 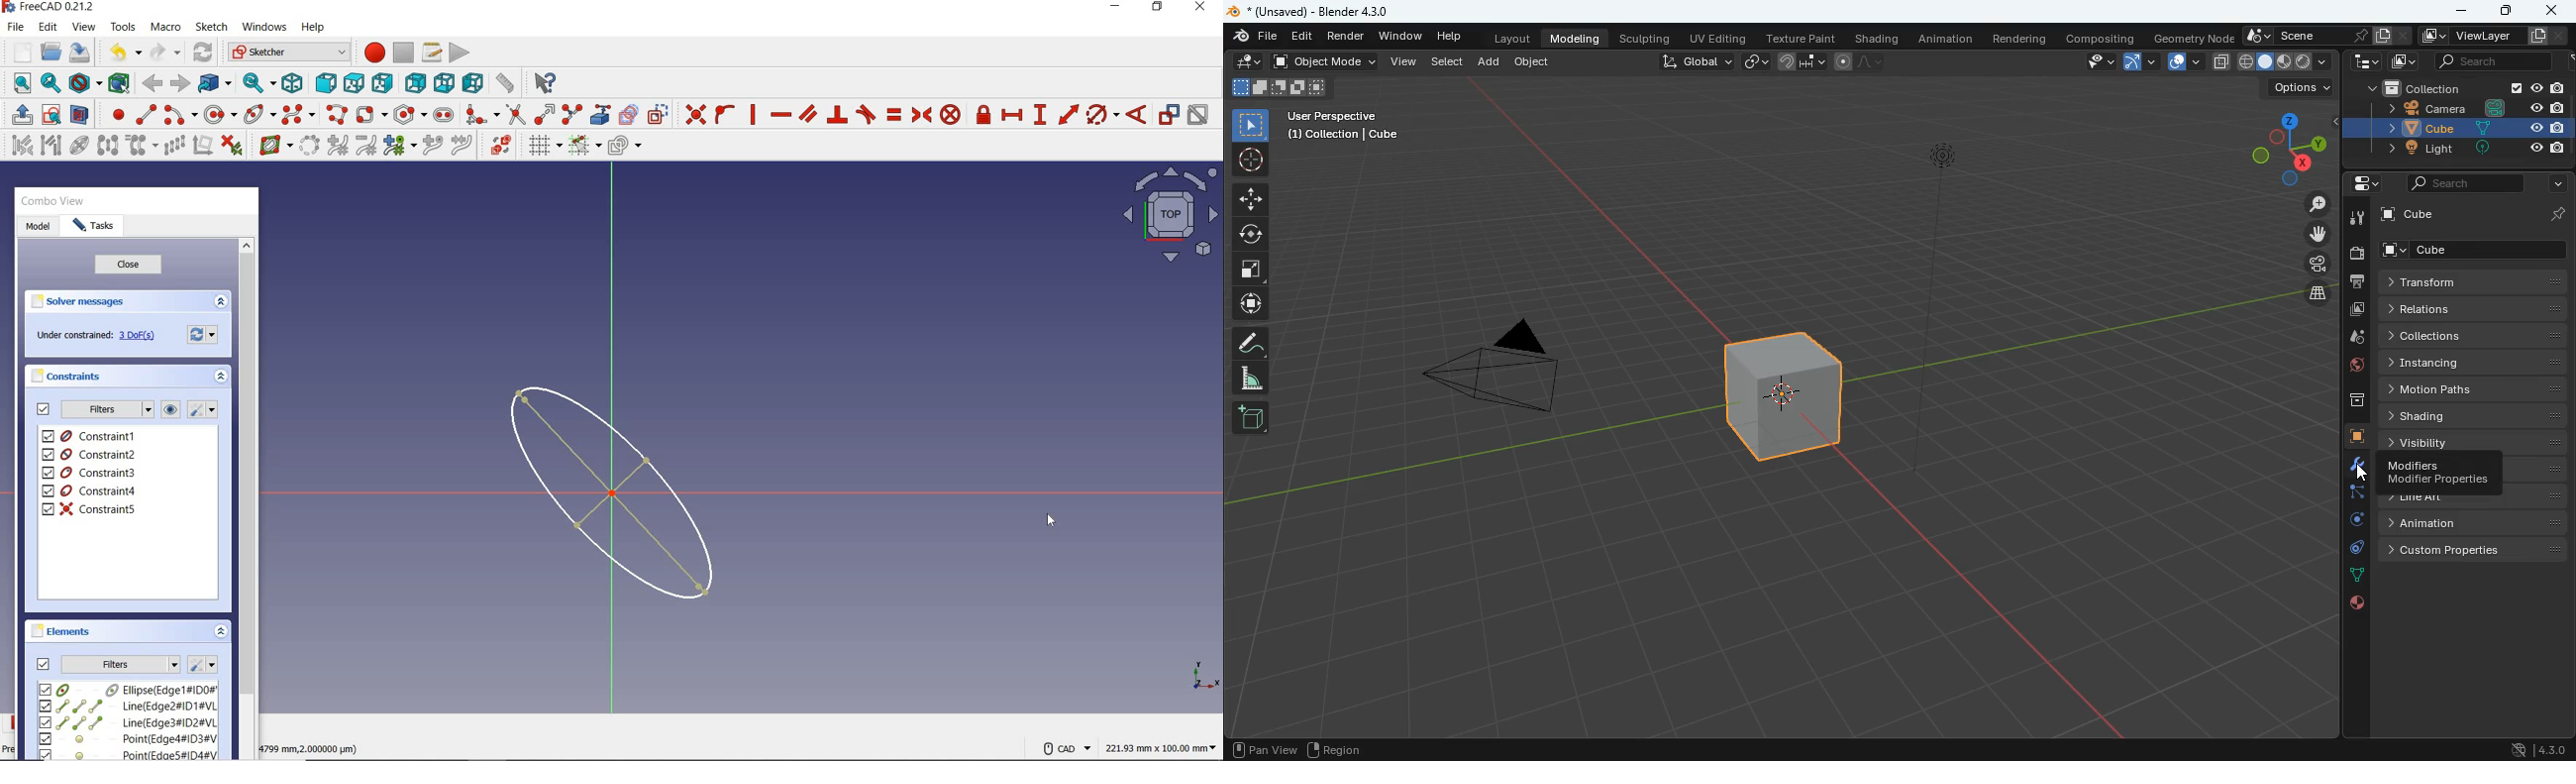 I want to click on execute macro, so click(x=460, y=51).